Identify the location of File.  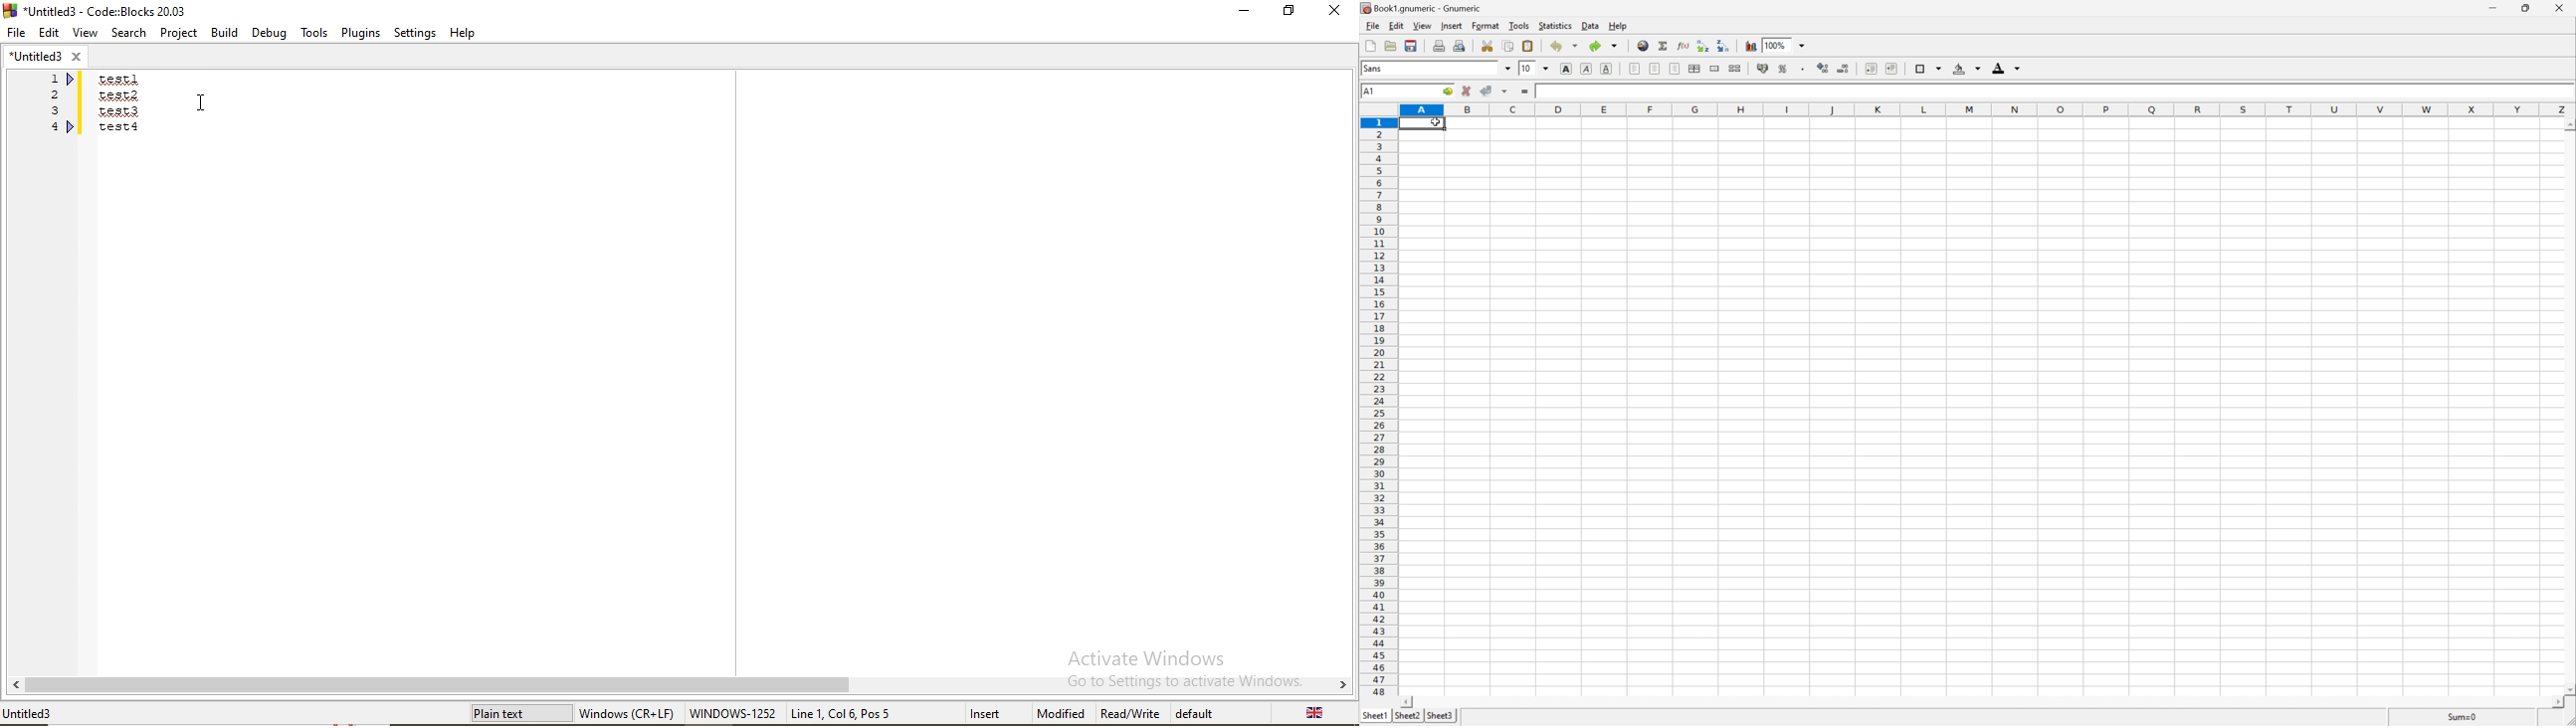
(16, 32).